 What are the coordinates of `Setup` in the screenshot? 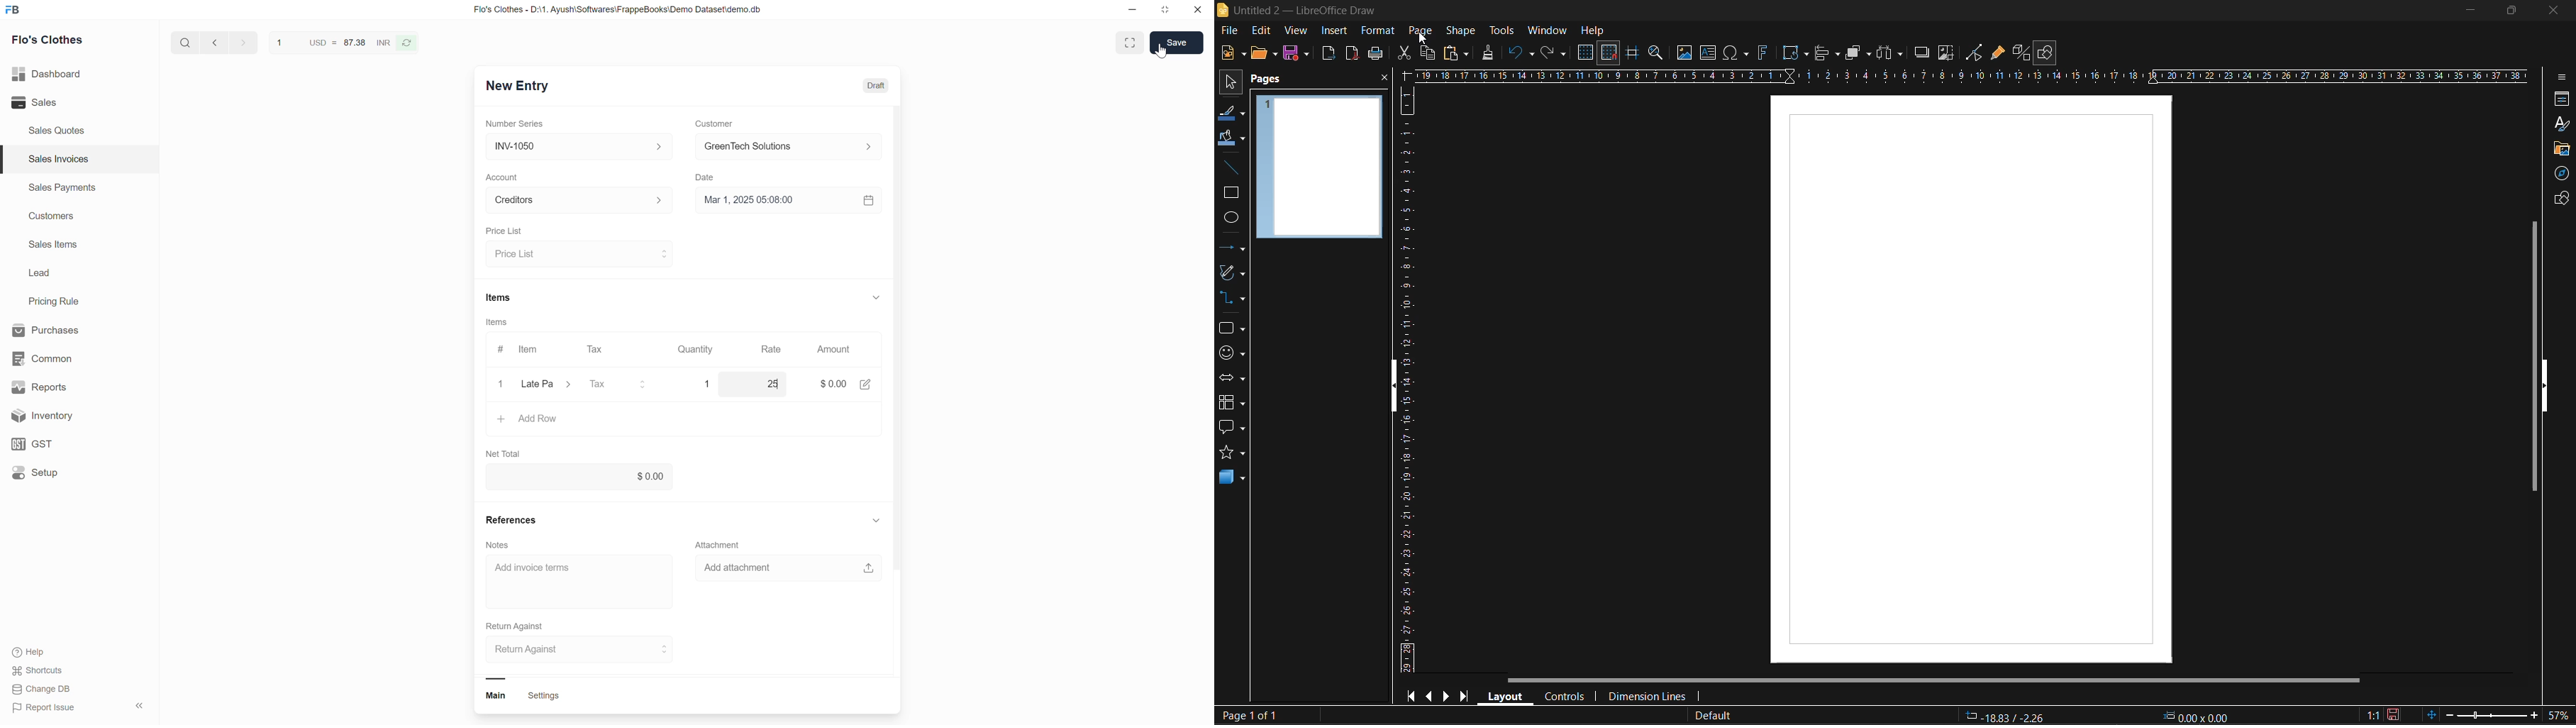 It's located at (70, 476).